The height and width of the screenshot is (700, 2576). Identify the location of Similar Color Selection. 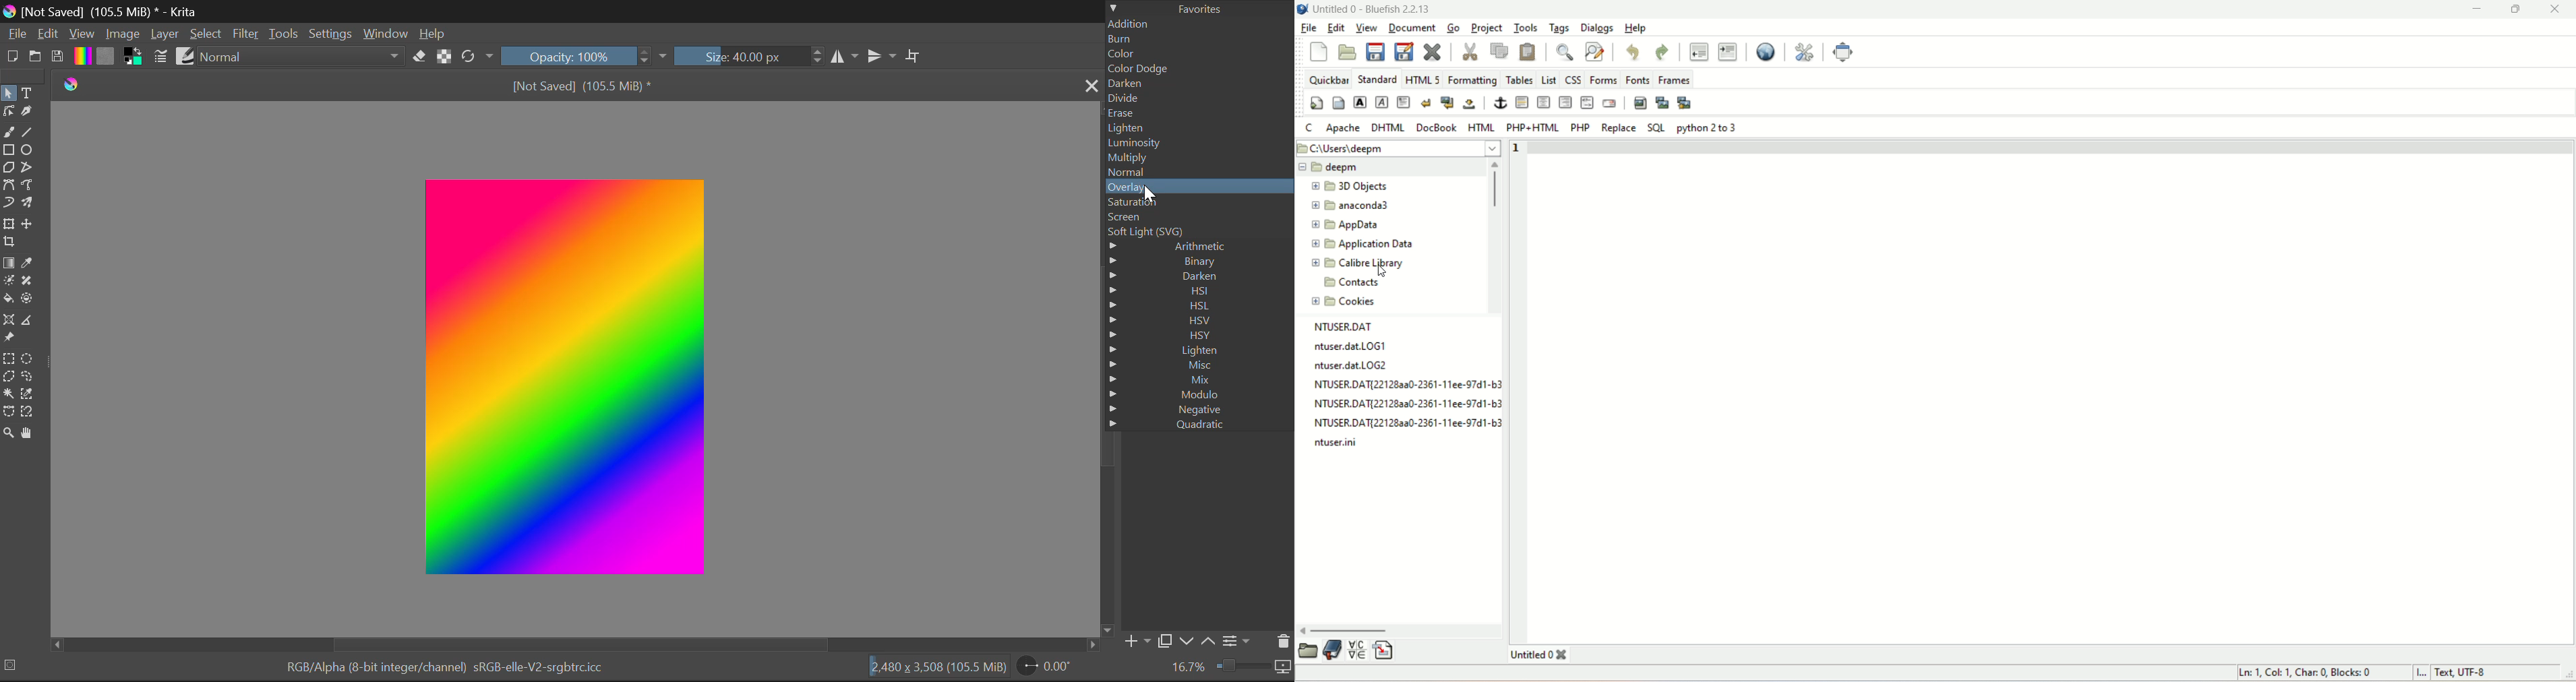
(28, 394).